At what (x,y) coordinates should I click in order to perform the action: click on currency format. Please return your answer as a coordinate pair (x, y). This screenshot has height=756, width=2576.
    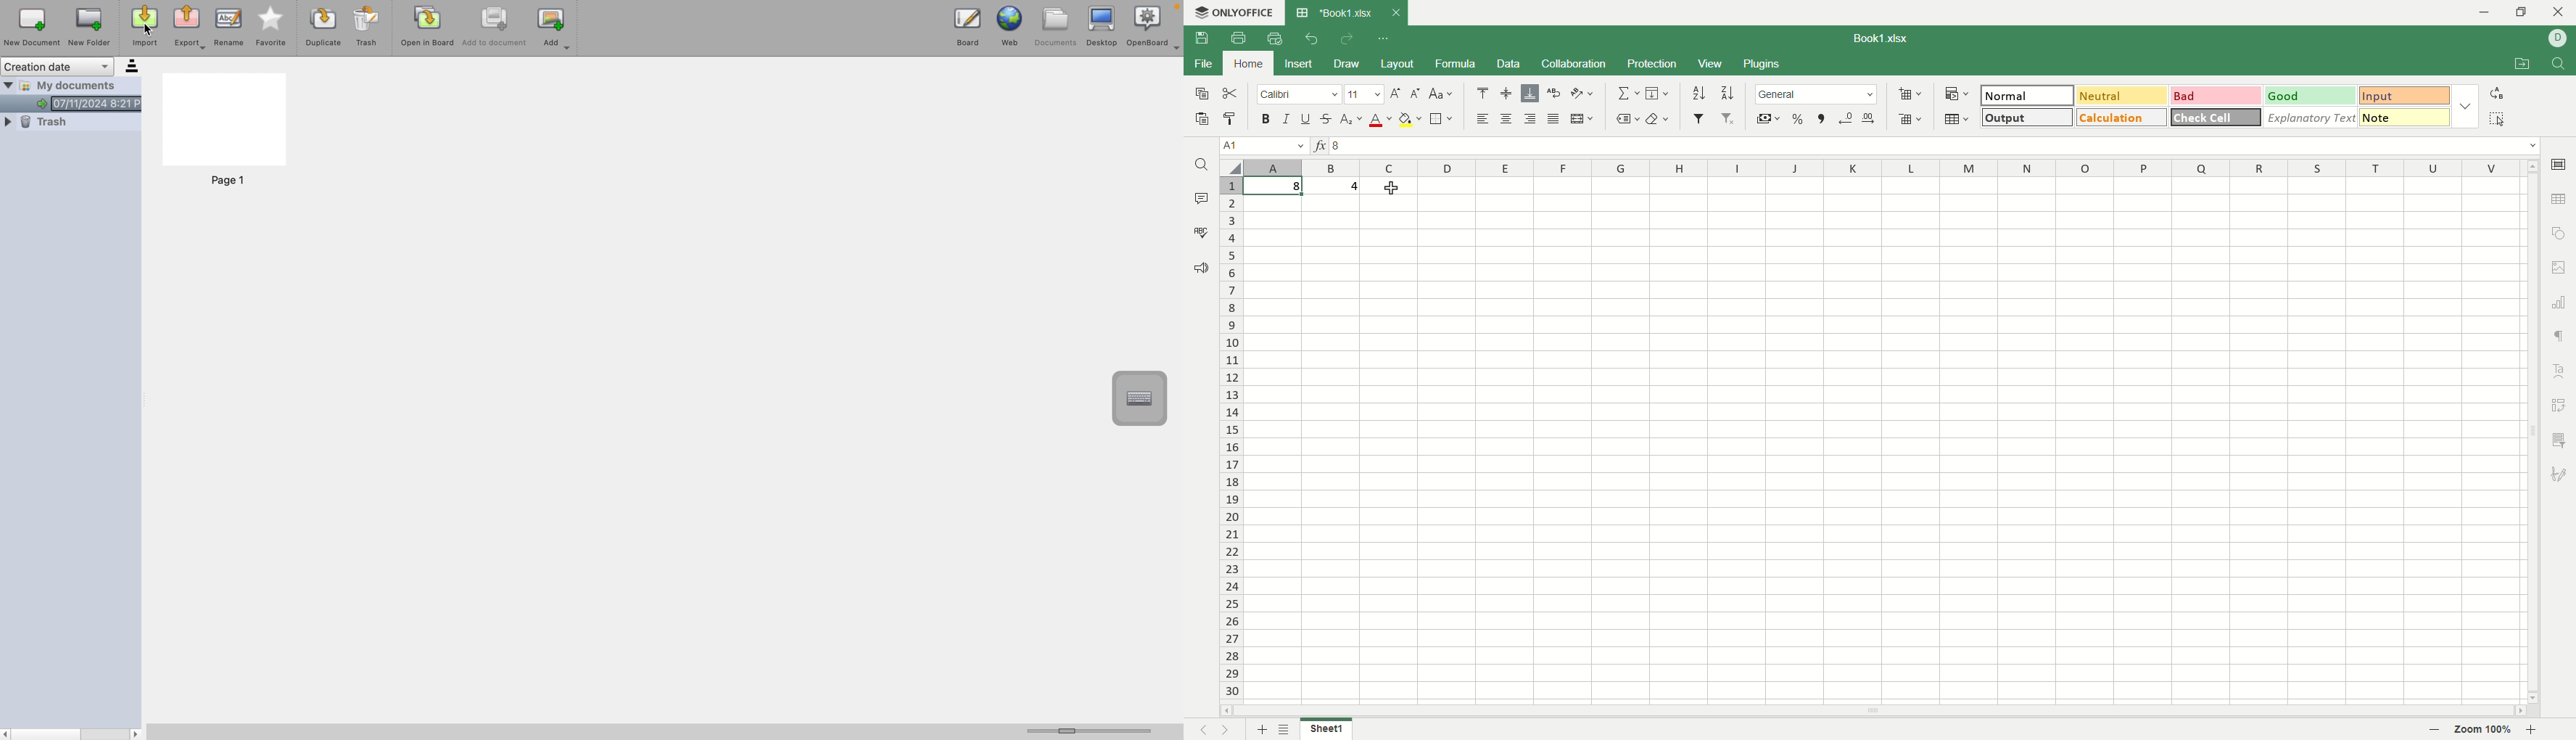
    Looking at the image, I should click on (1767, 119).